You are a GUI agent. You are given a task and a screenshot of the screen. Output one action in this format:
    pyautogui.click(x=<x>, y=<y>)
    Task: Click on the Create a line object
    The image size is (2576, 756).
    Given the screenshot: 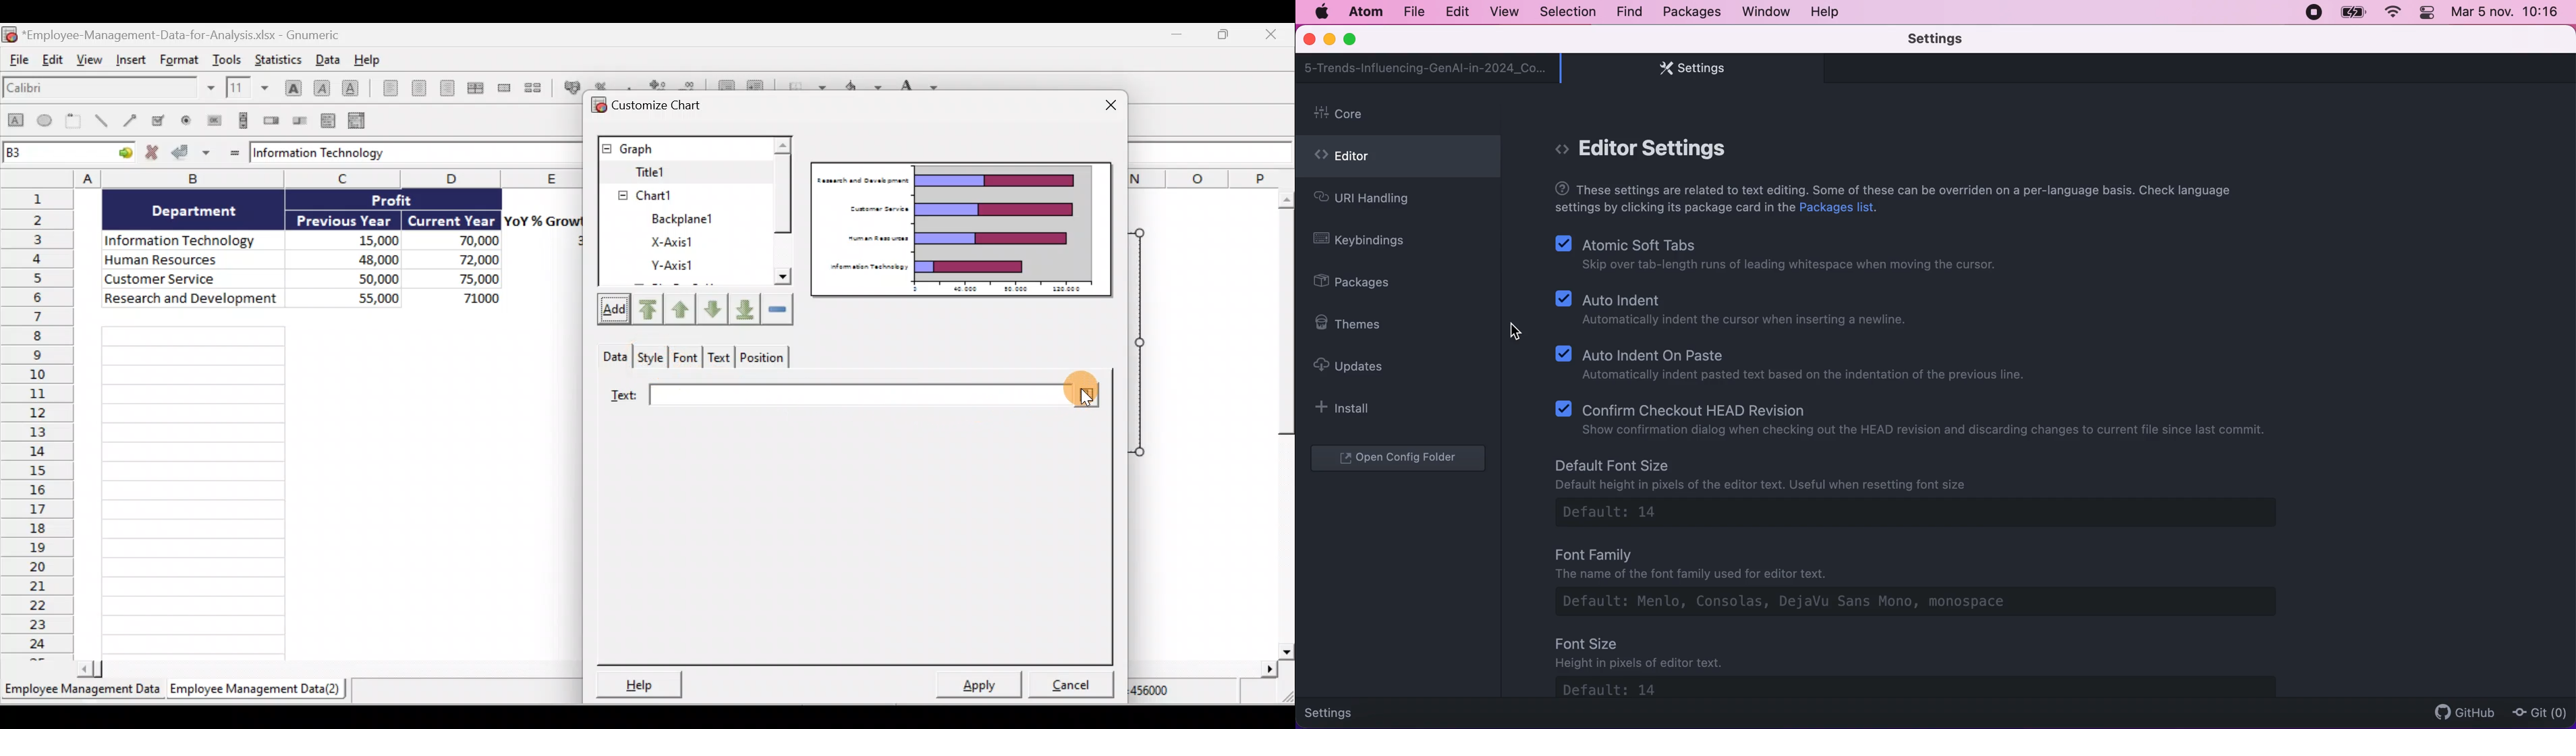 What is the action you would take?
    pyautogui.click(x=101, y=122)
    